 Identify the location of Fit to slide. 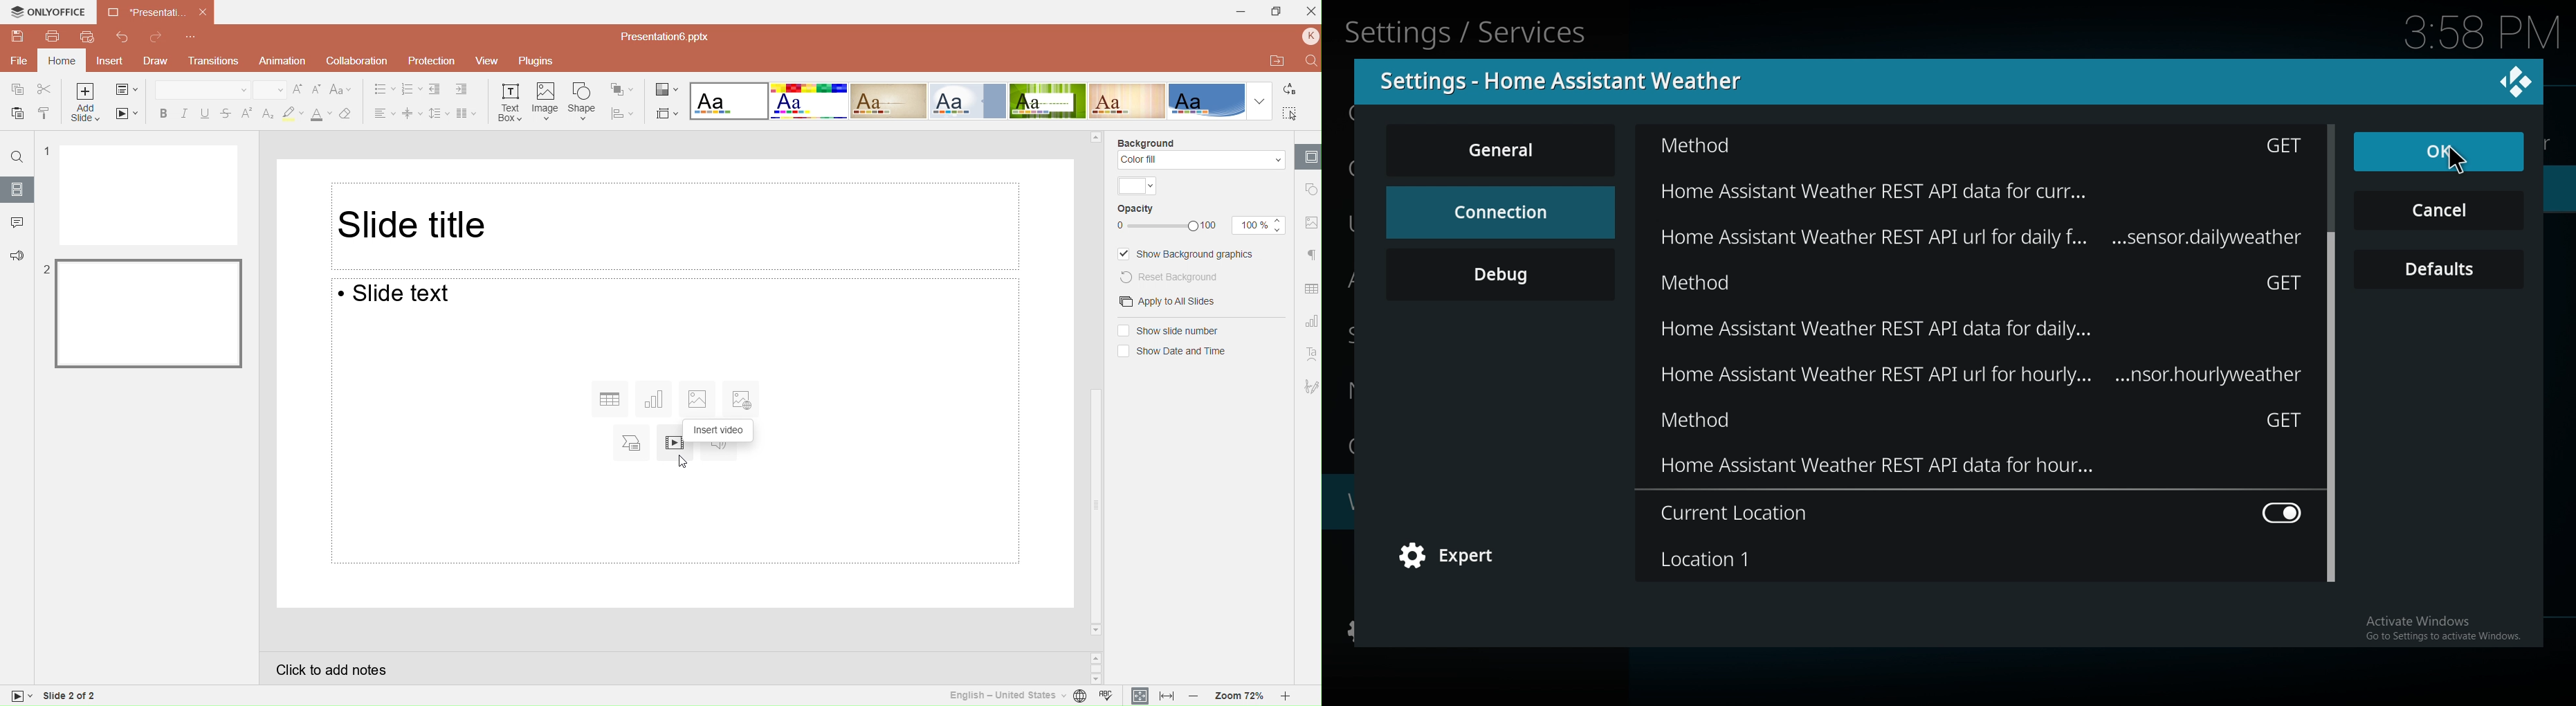
(1139, 696).